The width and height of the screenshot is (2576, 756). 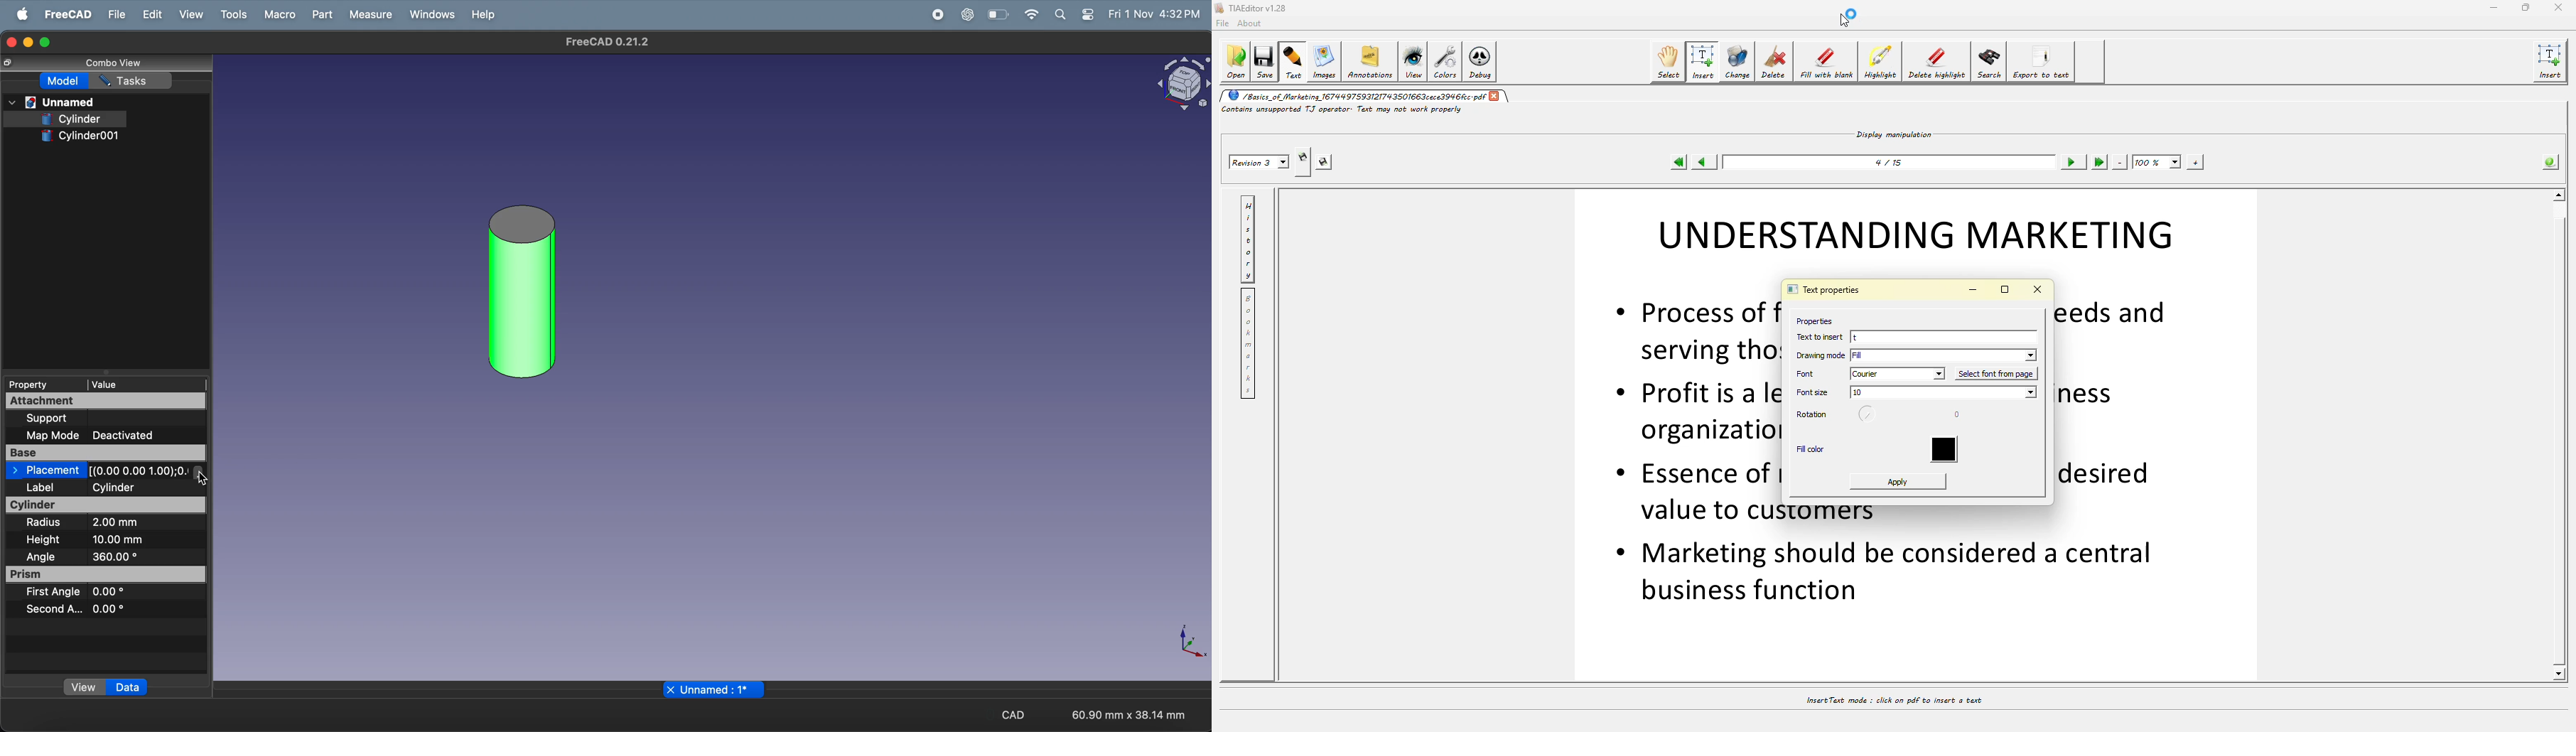 I want to click on last page, so click(x=2099, y=162).